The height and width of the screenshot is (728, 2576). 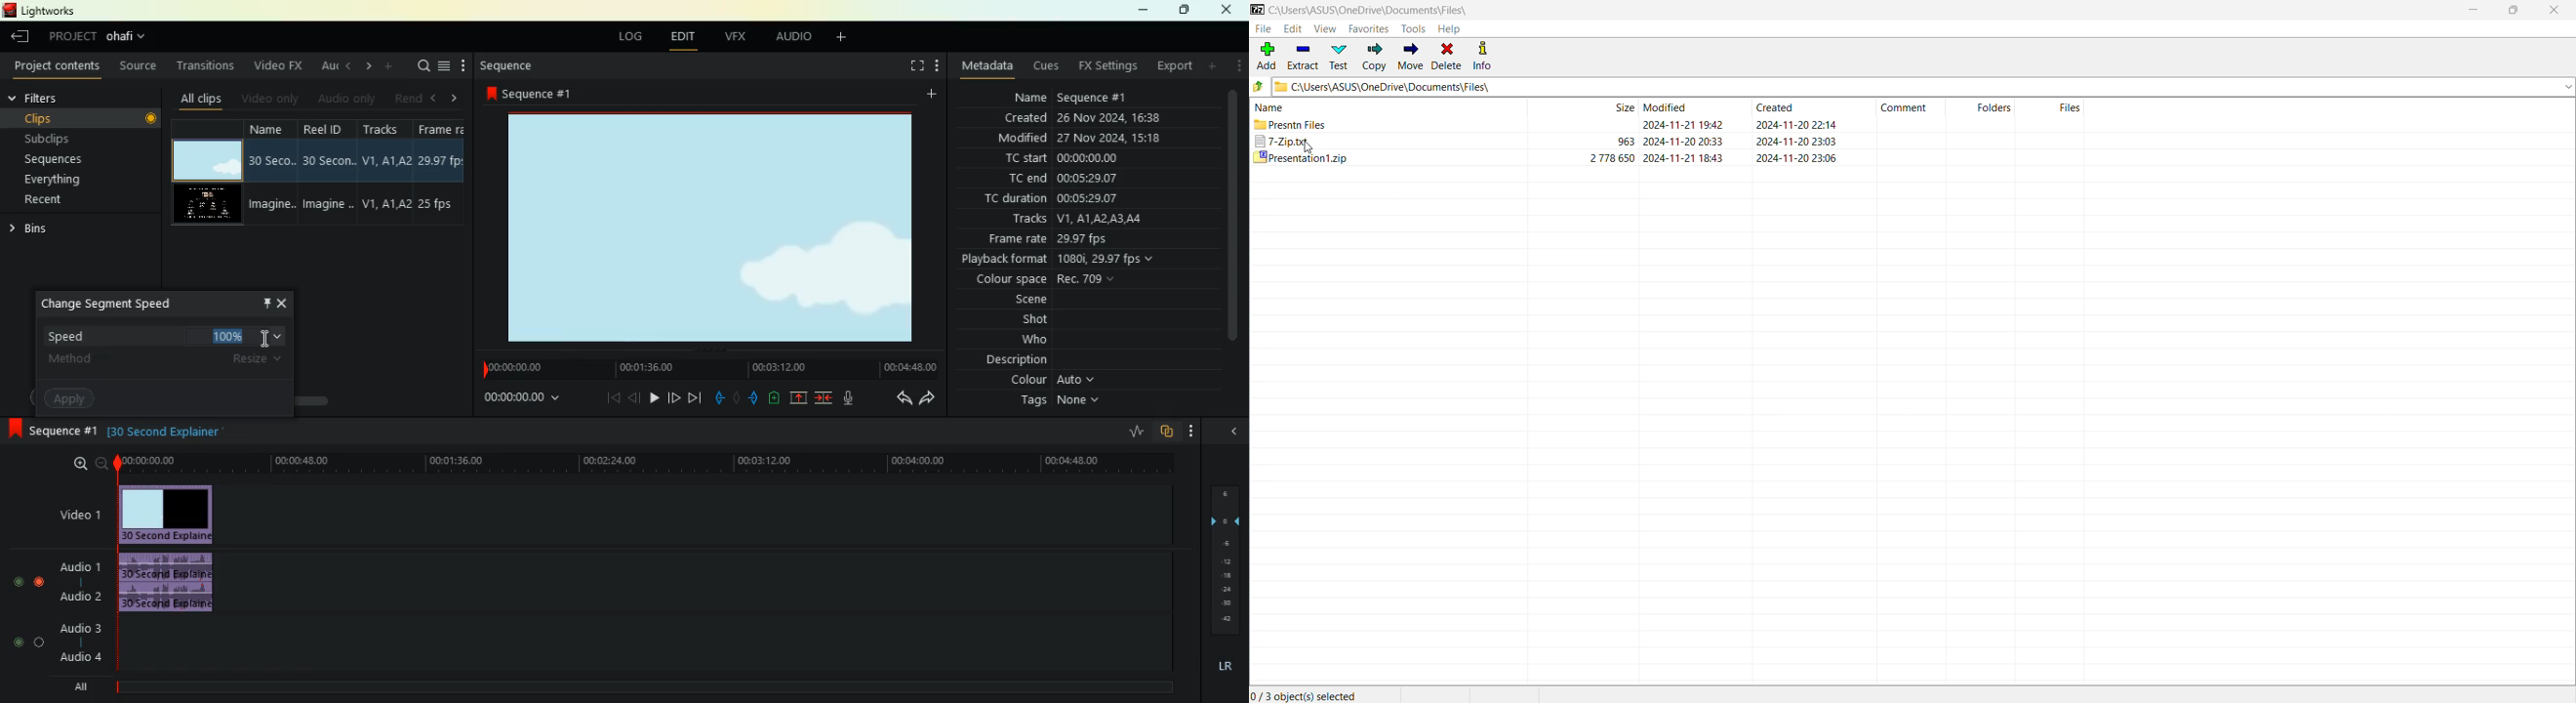 What do you see at coordinates (798, 398) in the screenshot?
I see `up` at bounding box center [798, 398].